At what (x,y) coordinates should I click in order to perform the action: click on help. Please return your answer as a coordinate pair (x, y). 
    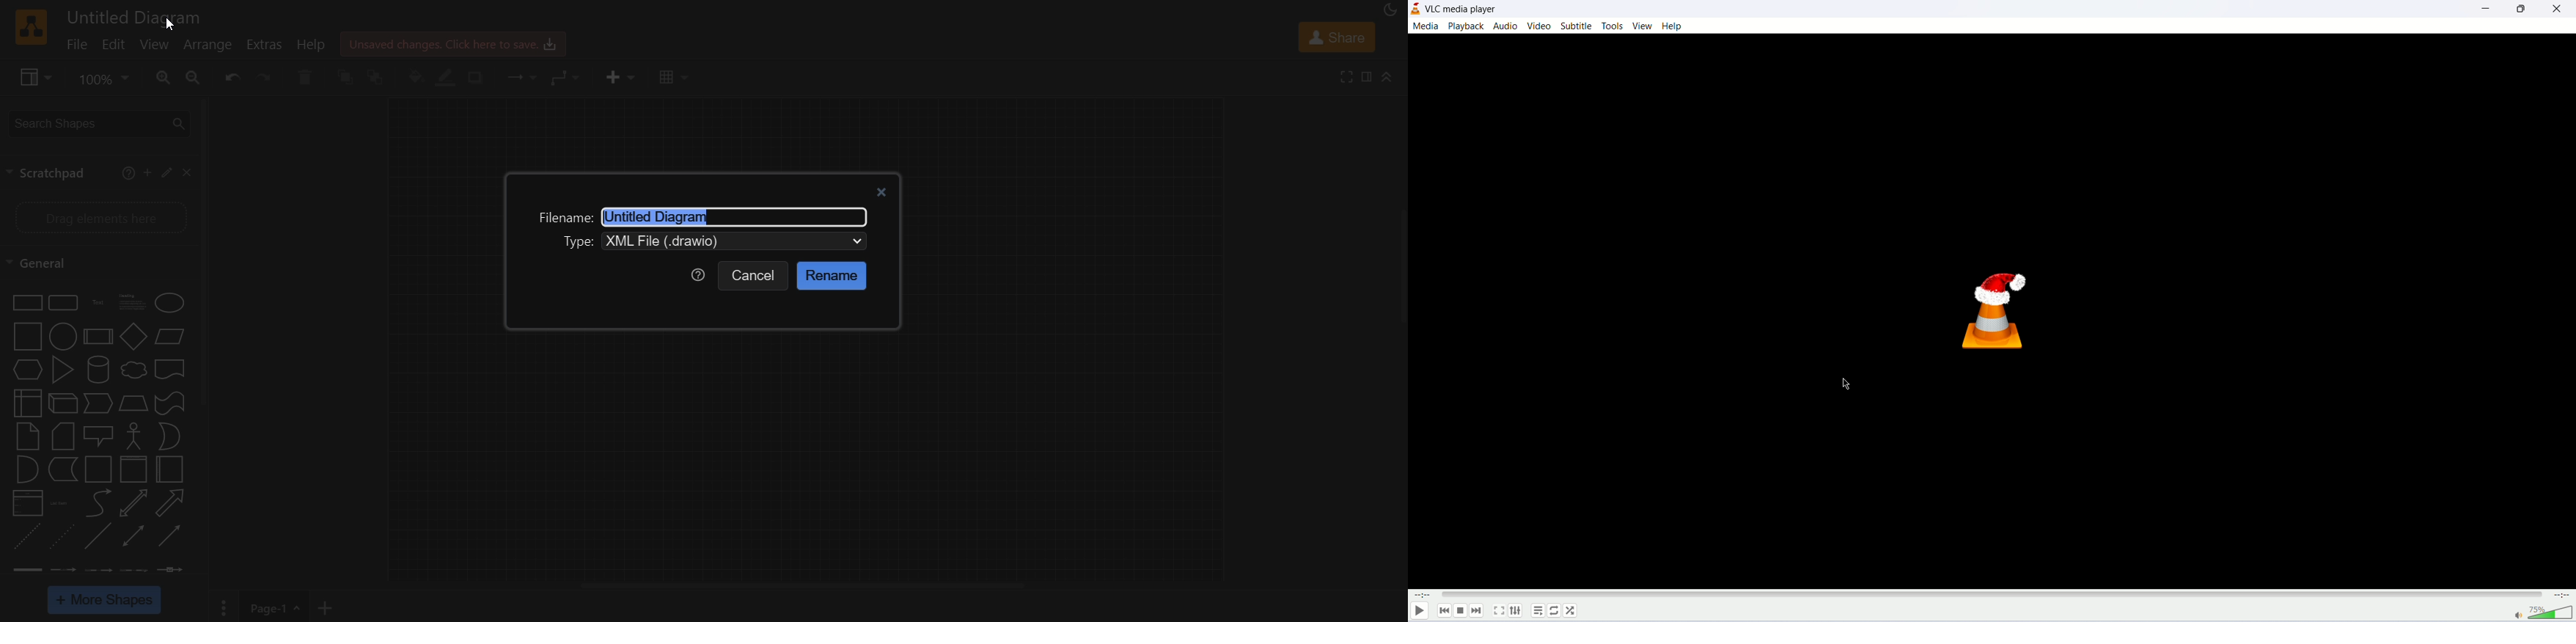
    Looking at the image, I should click on (311, 45).